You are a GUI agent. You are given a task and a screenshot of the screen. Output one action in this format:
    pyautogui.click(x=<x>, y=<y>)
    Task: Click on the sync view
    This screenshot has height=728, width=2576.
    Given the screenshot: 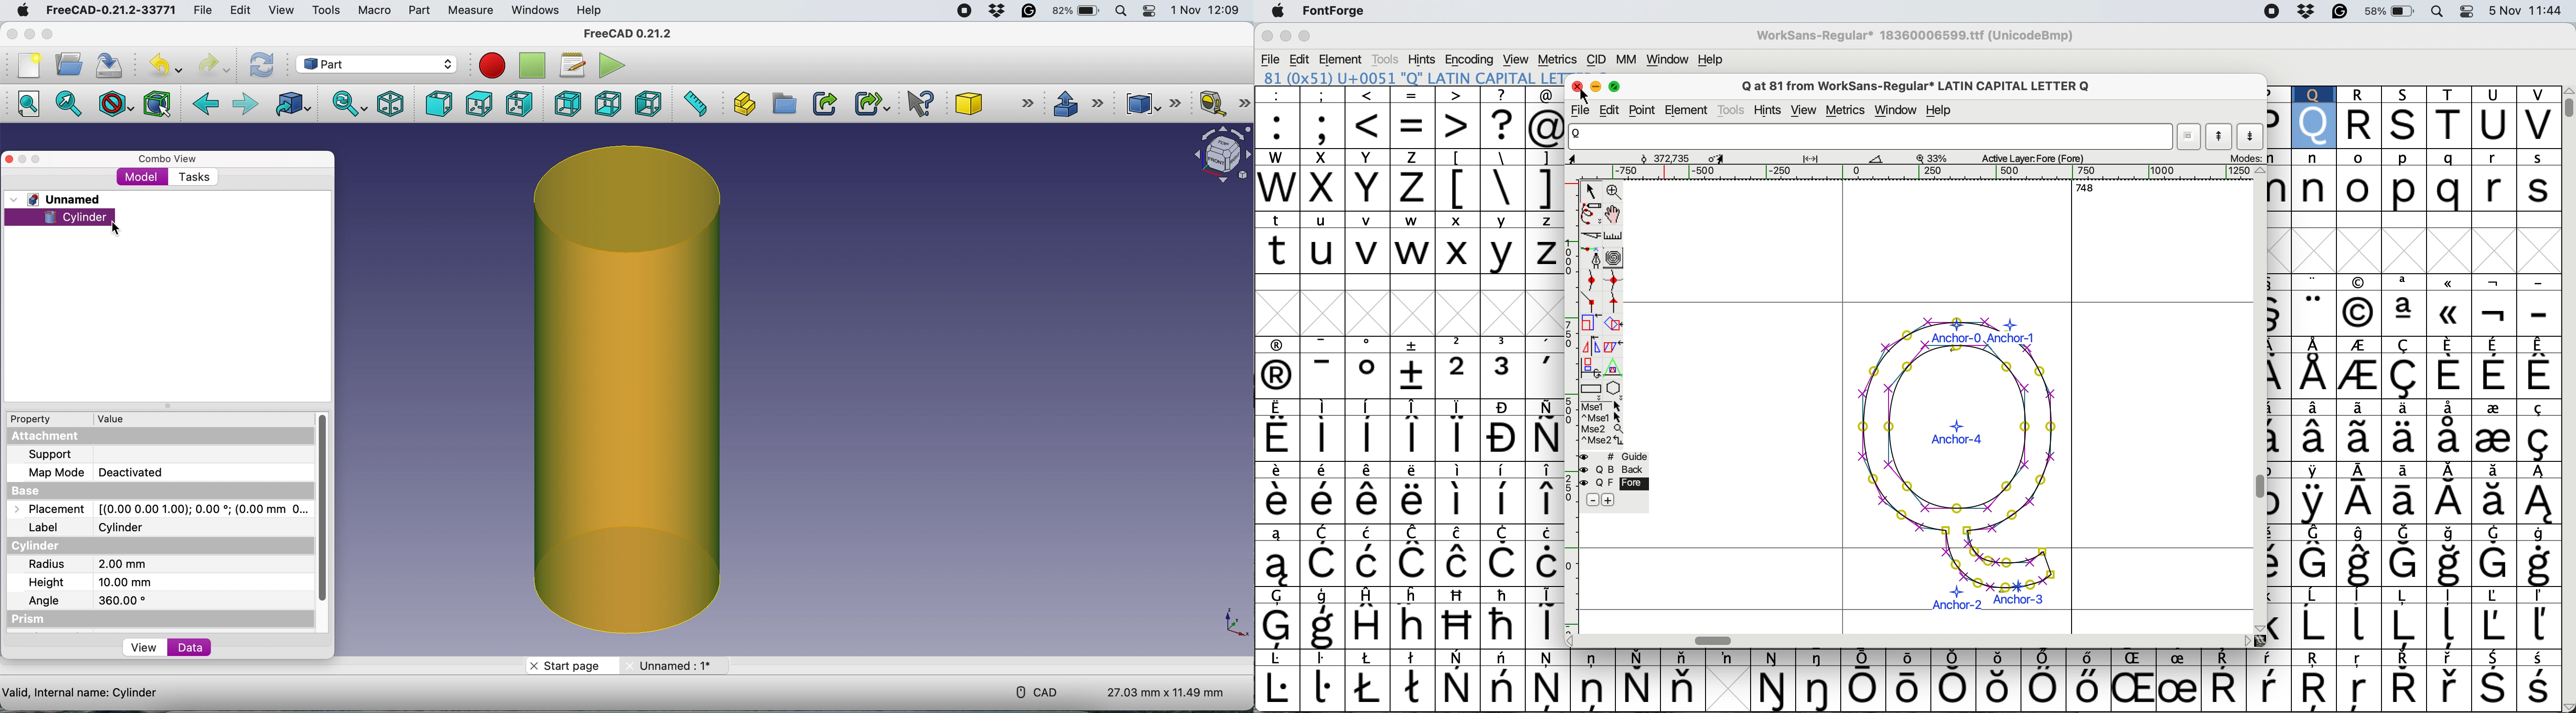 What is the action you would take?
    pyautogui.click(x=347, y=103)
    